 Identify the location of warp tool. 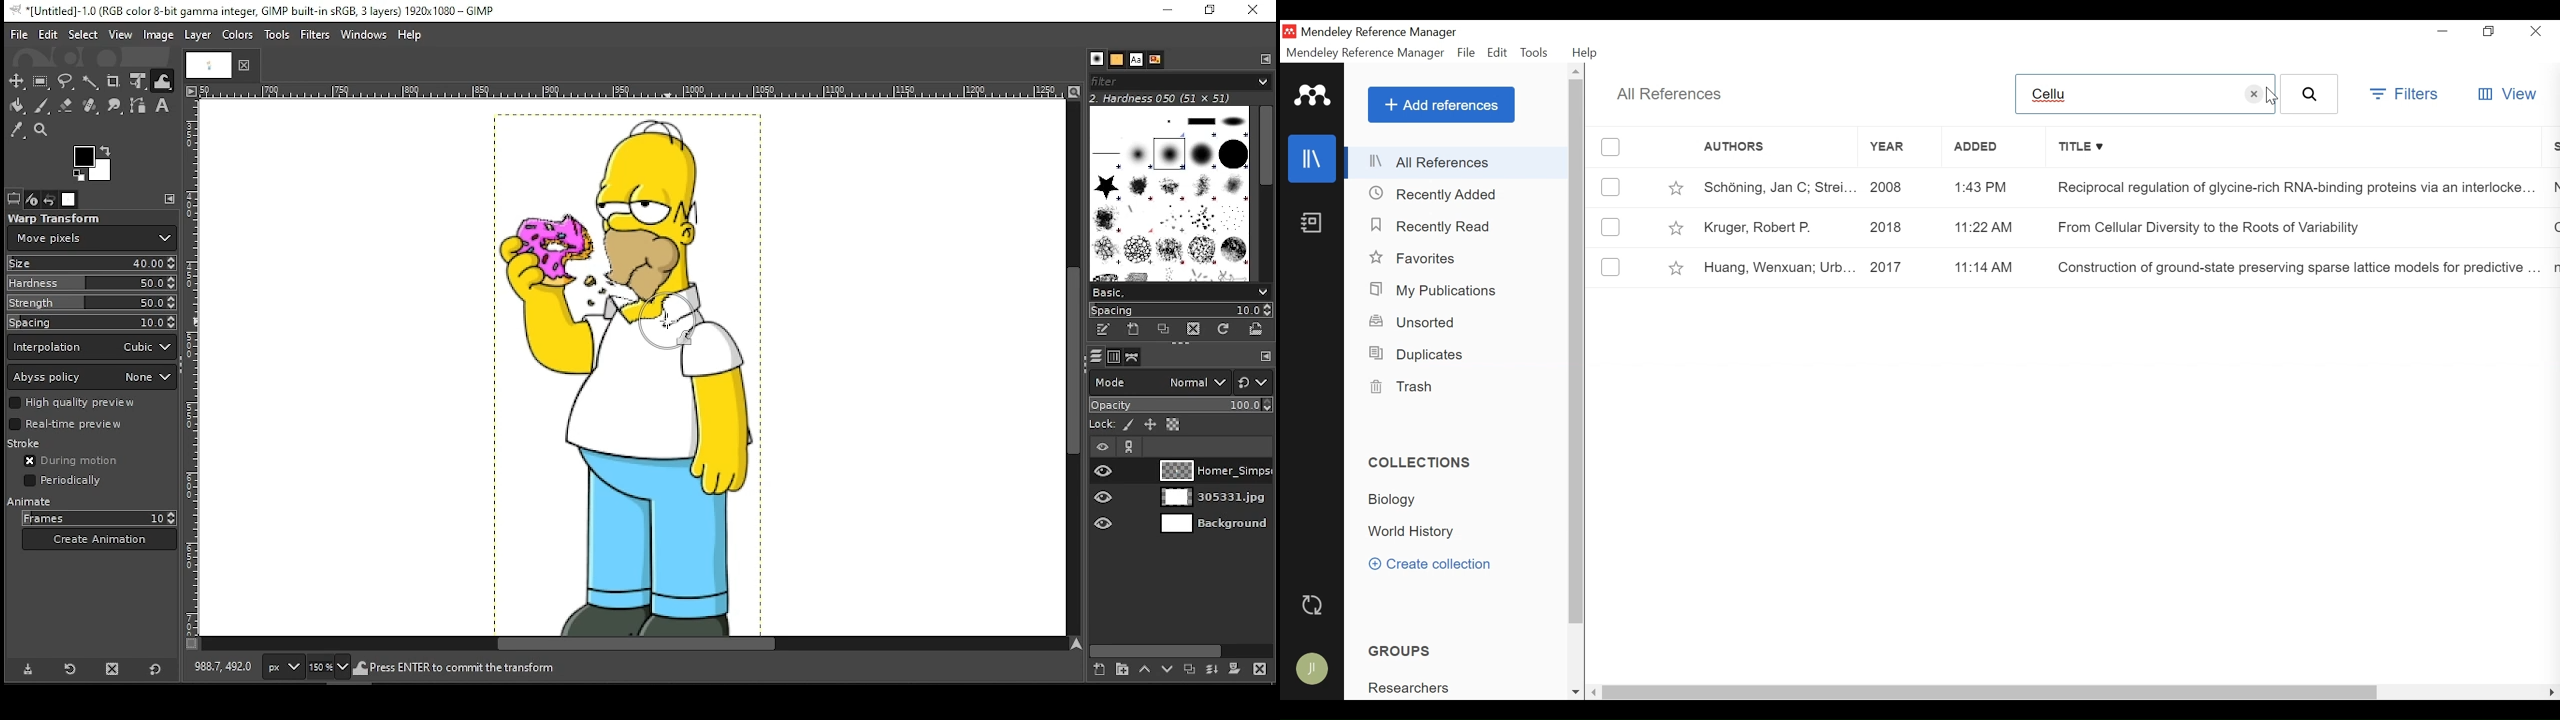
(162, 82).